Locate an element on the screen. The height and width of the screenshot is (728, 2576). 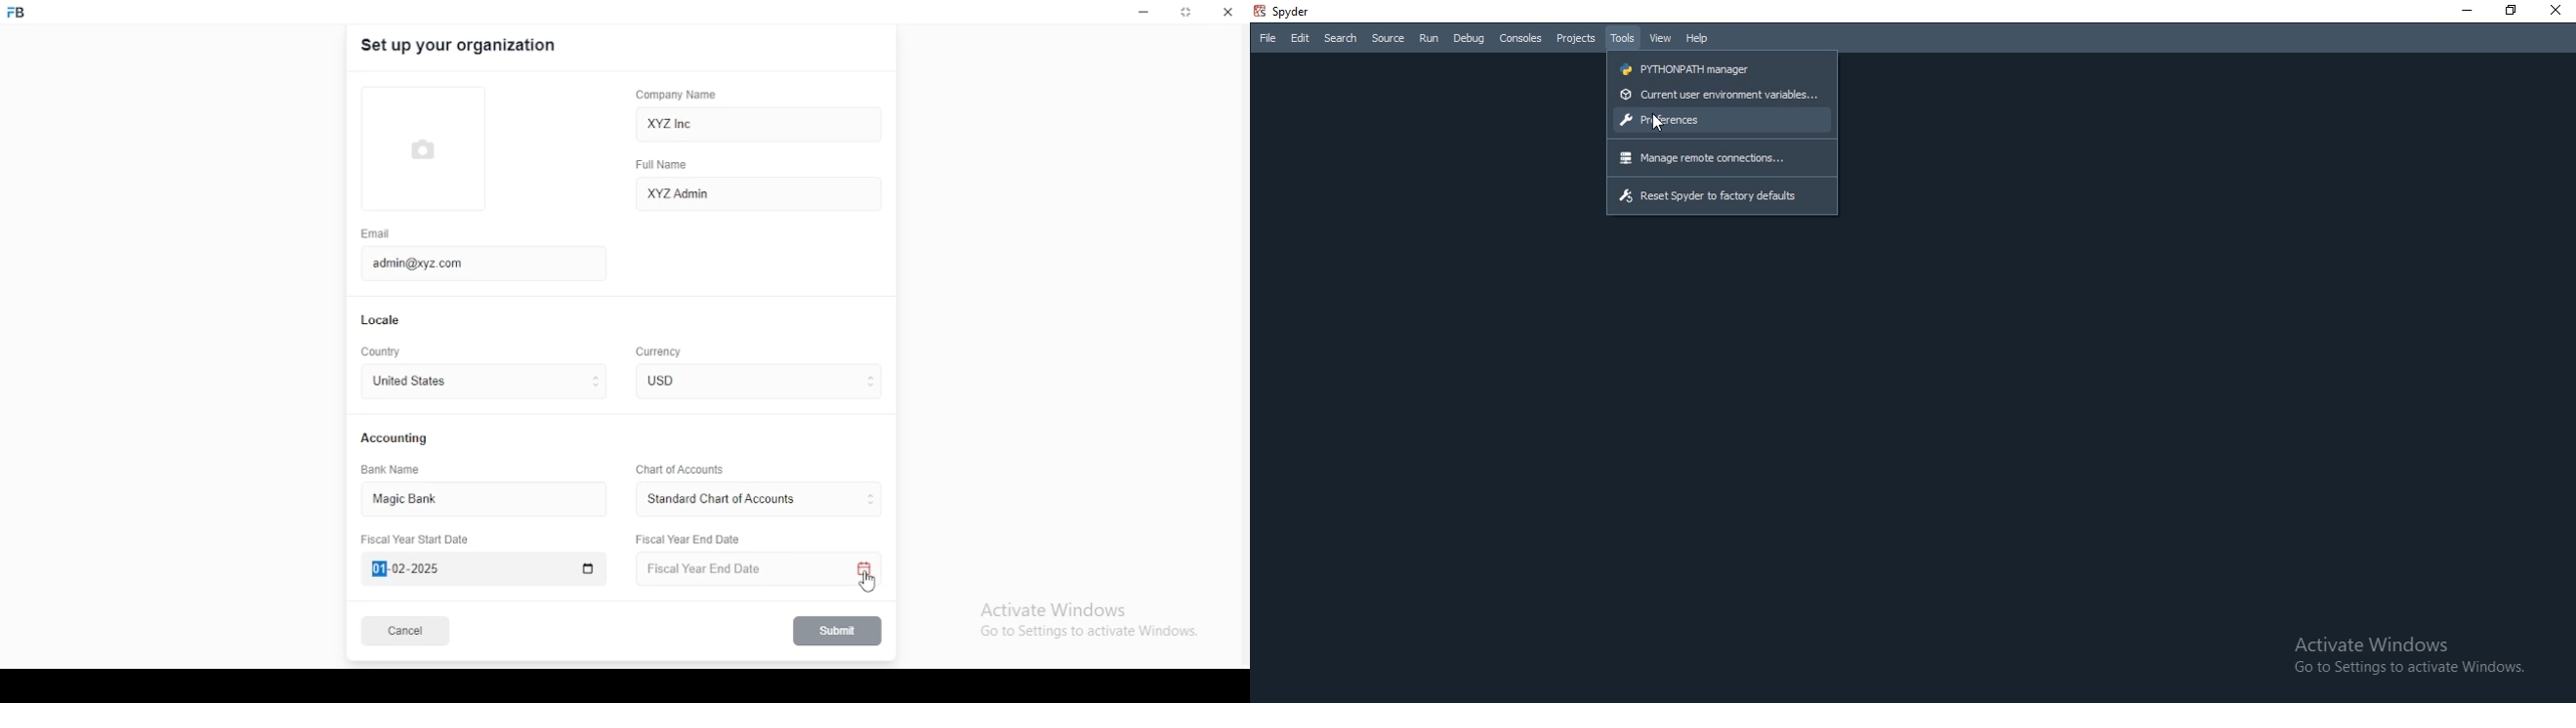
cursor is located at coordinates (1660, 121).